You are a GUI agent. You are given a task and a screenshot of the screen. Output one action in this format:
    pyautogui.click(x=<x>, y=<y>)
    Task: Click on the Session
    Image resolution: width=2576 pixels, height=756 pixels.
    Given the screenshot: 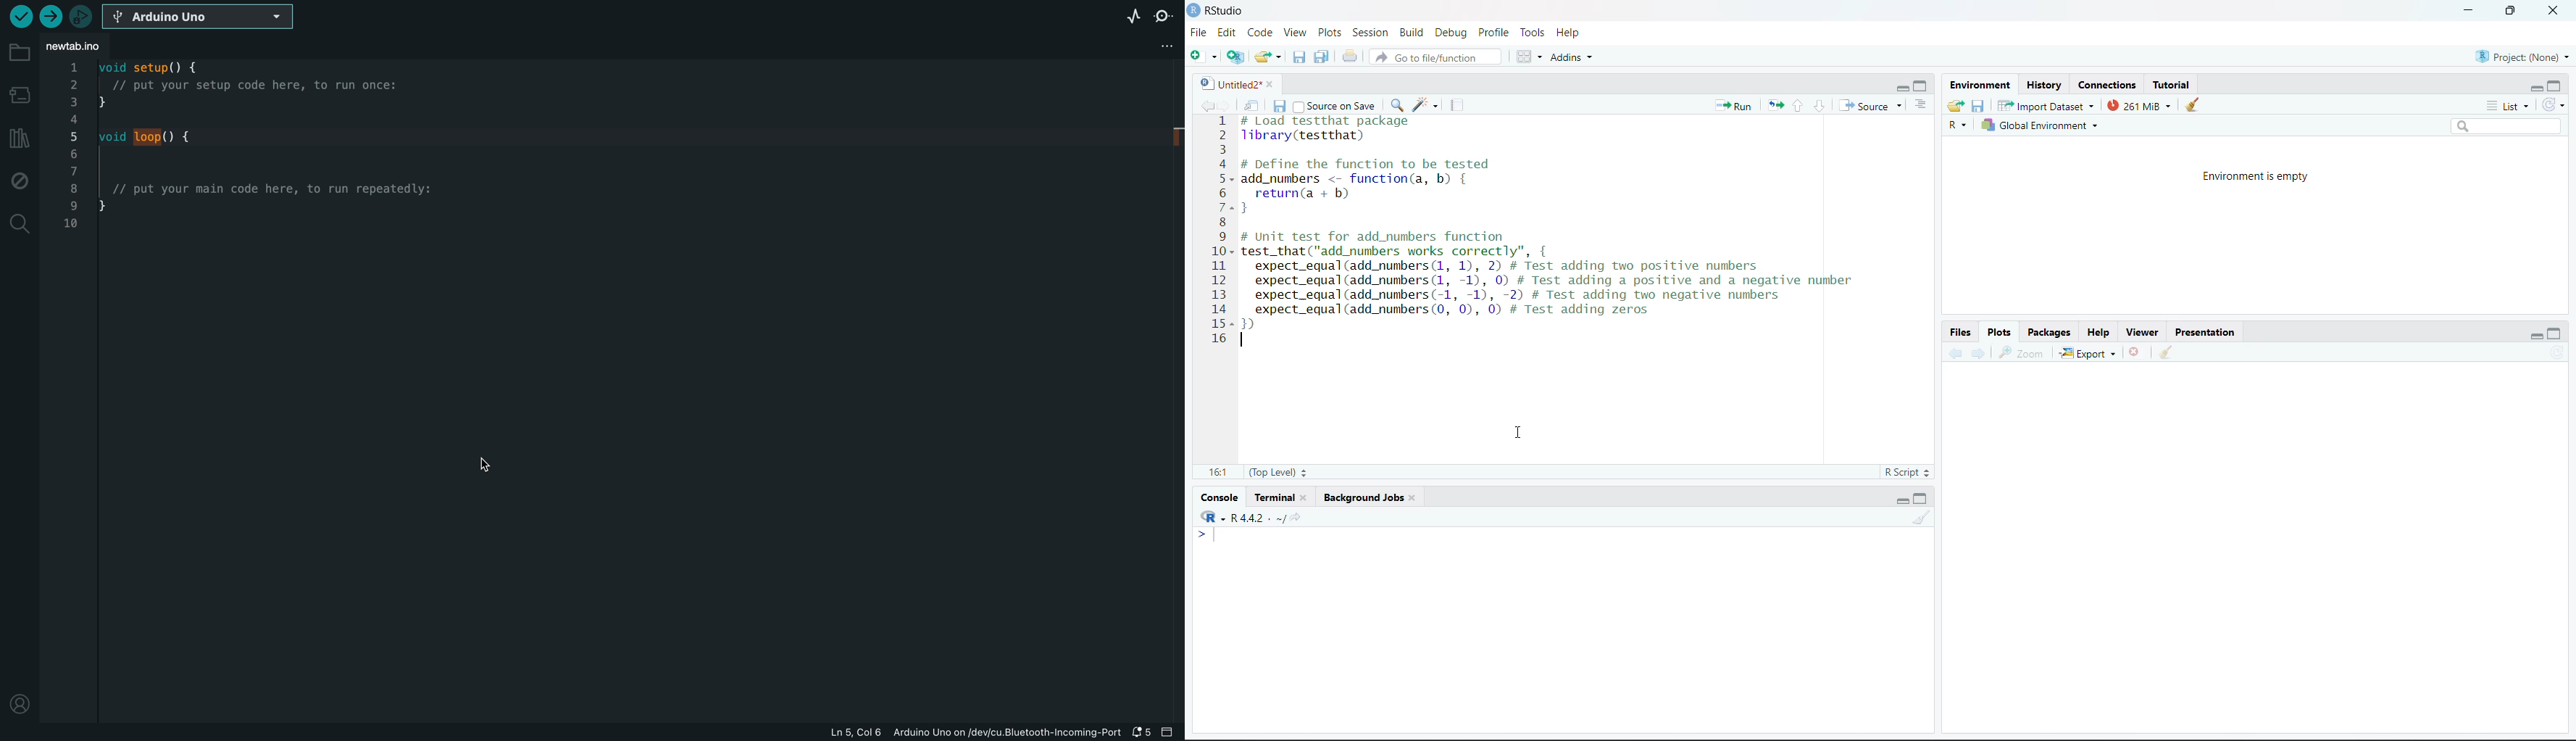 What is the action you would take?
    pyautogui.click(x=1370, y=32)
    